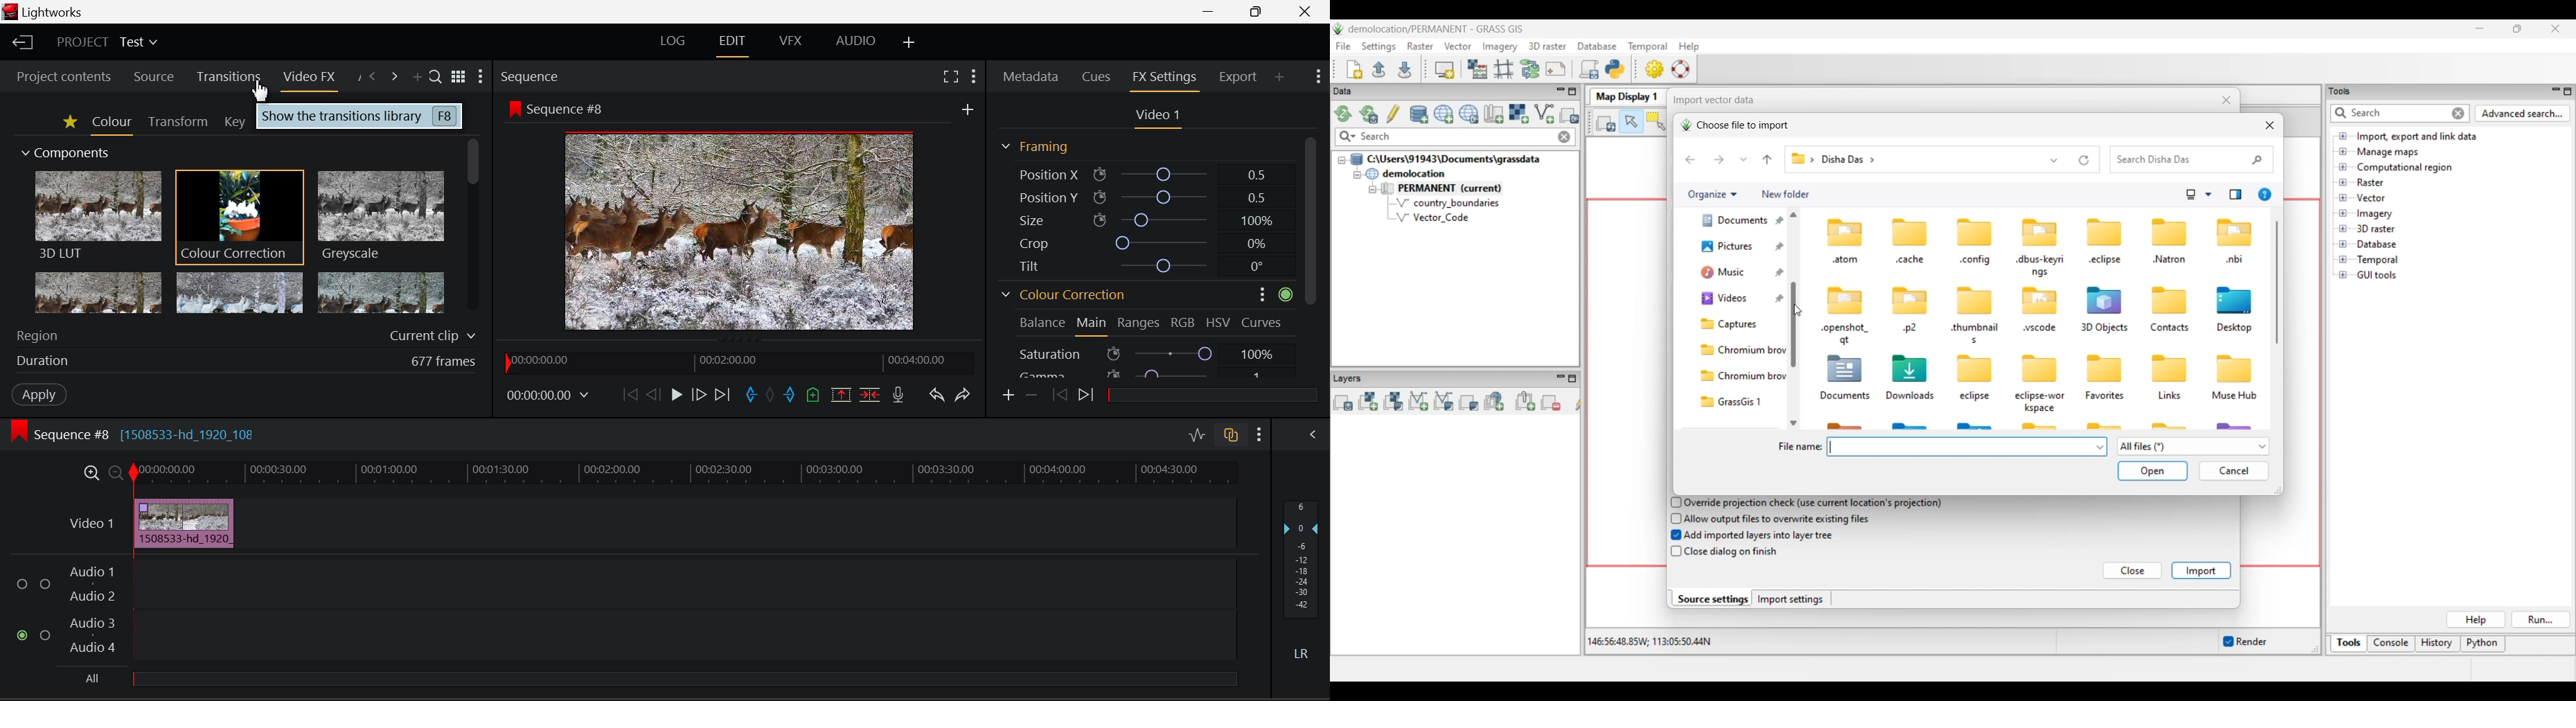 Image resolution: width=2576 pixels, height=728 pixels. What do you see at coordinates (92, 624) in the screenshot?
I see `Audio 3` at bounding box center [92, 624].